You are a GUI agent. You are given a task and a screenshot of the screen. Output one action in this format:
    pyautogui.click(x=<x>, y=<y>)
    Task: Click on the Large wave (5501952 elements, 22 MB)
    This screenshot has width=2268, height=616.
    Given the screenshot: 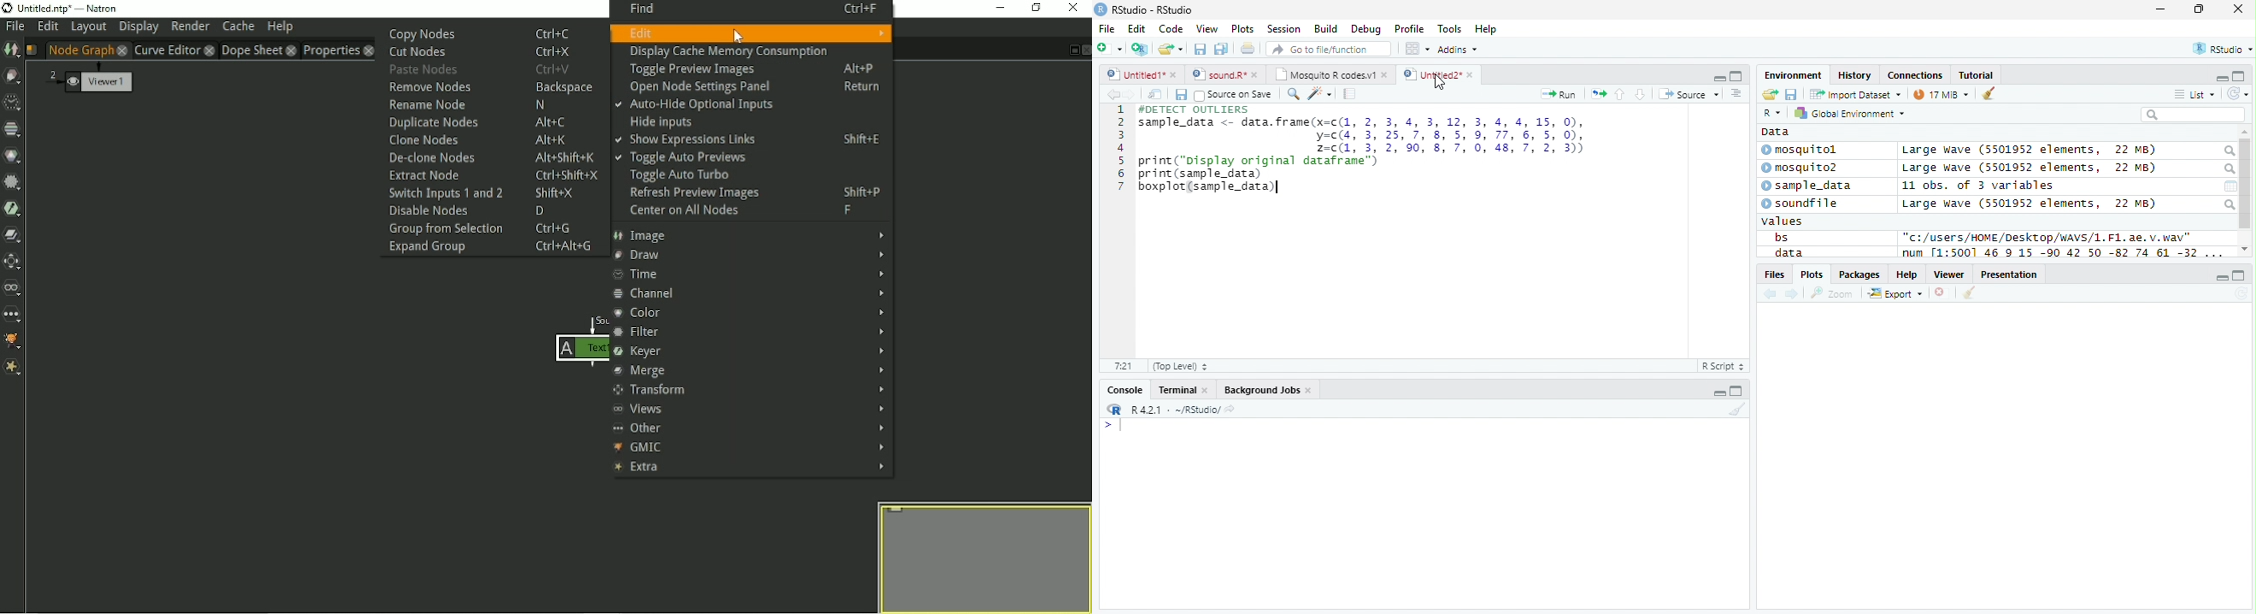 What is the action you would take?
    pyautogui.click(x=2033, y=168)
    